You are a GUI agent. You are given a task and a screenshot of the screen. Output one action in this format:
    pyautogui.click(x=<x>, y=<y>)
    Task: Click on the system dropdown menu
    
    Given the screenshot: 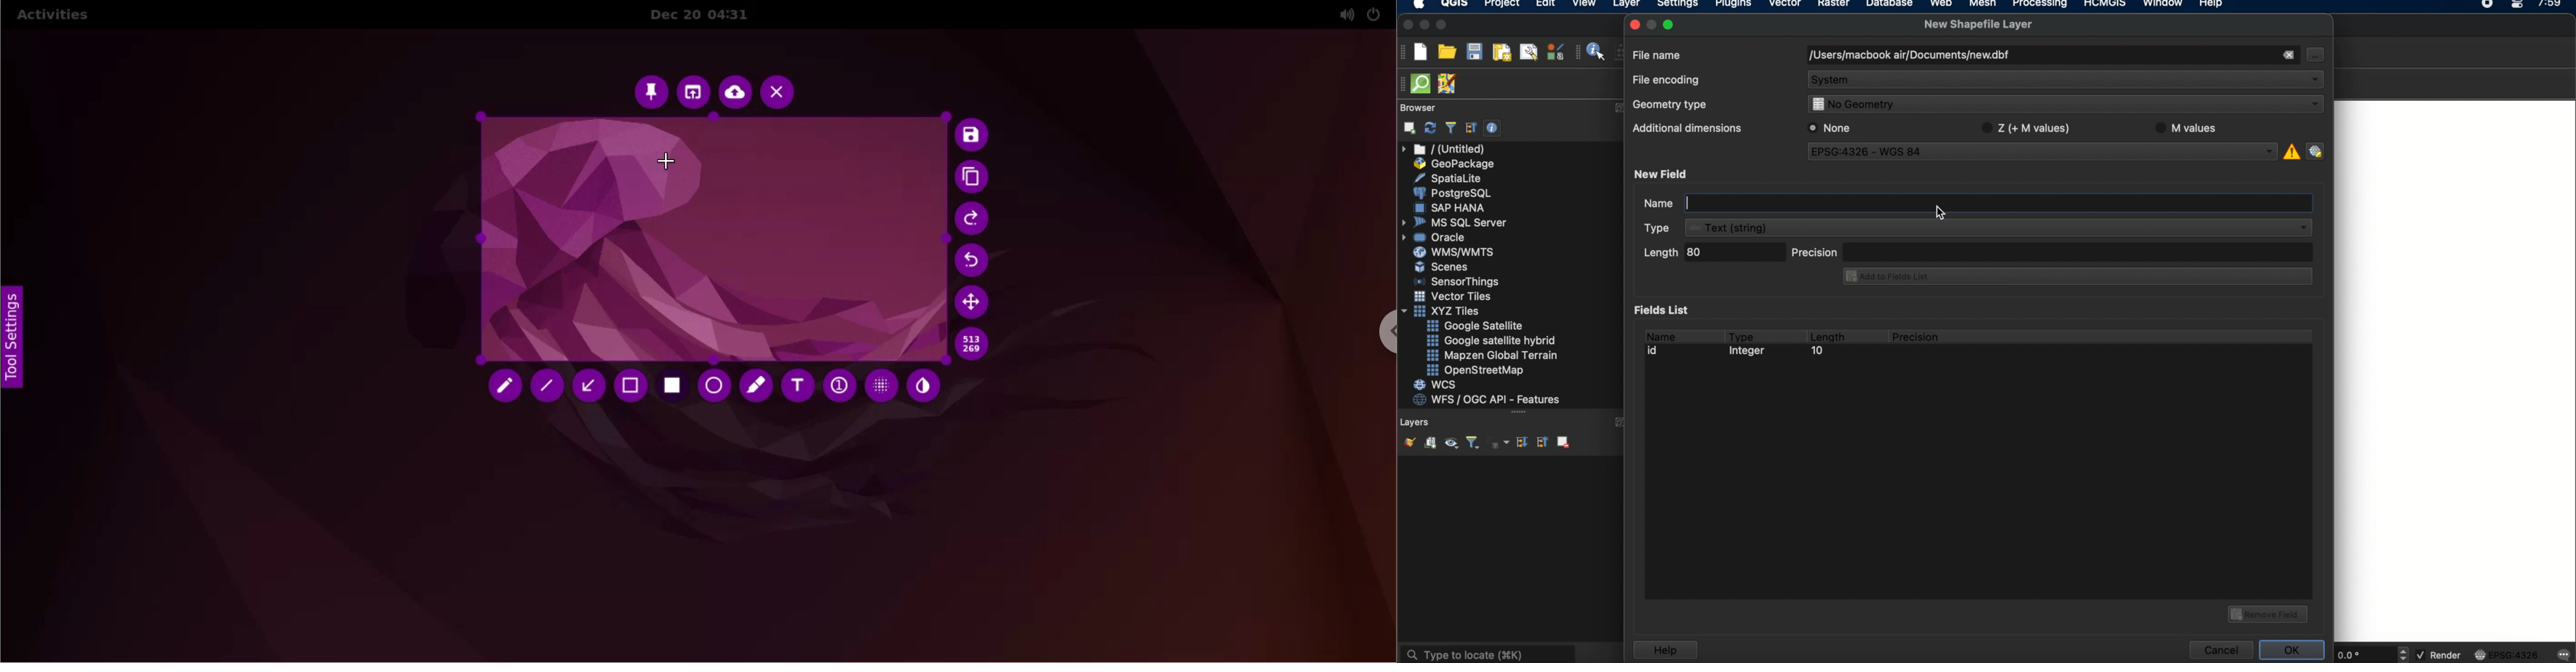 What is the action you would take?
    pyautogui.click(x=2066, y=81)
    